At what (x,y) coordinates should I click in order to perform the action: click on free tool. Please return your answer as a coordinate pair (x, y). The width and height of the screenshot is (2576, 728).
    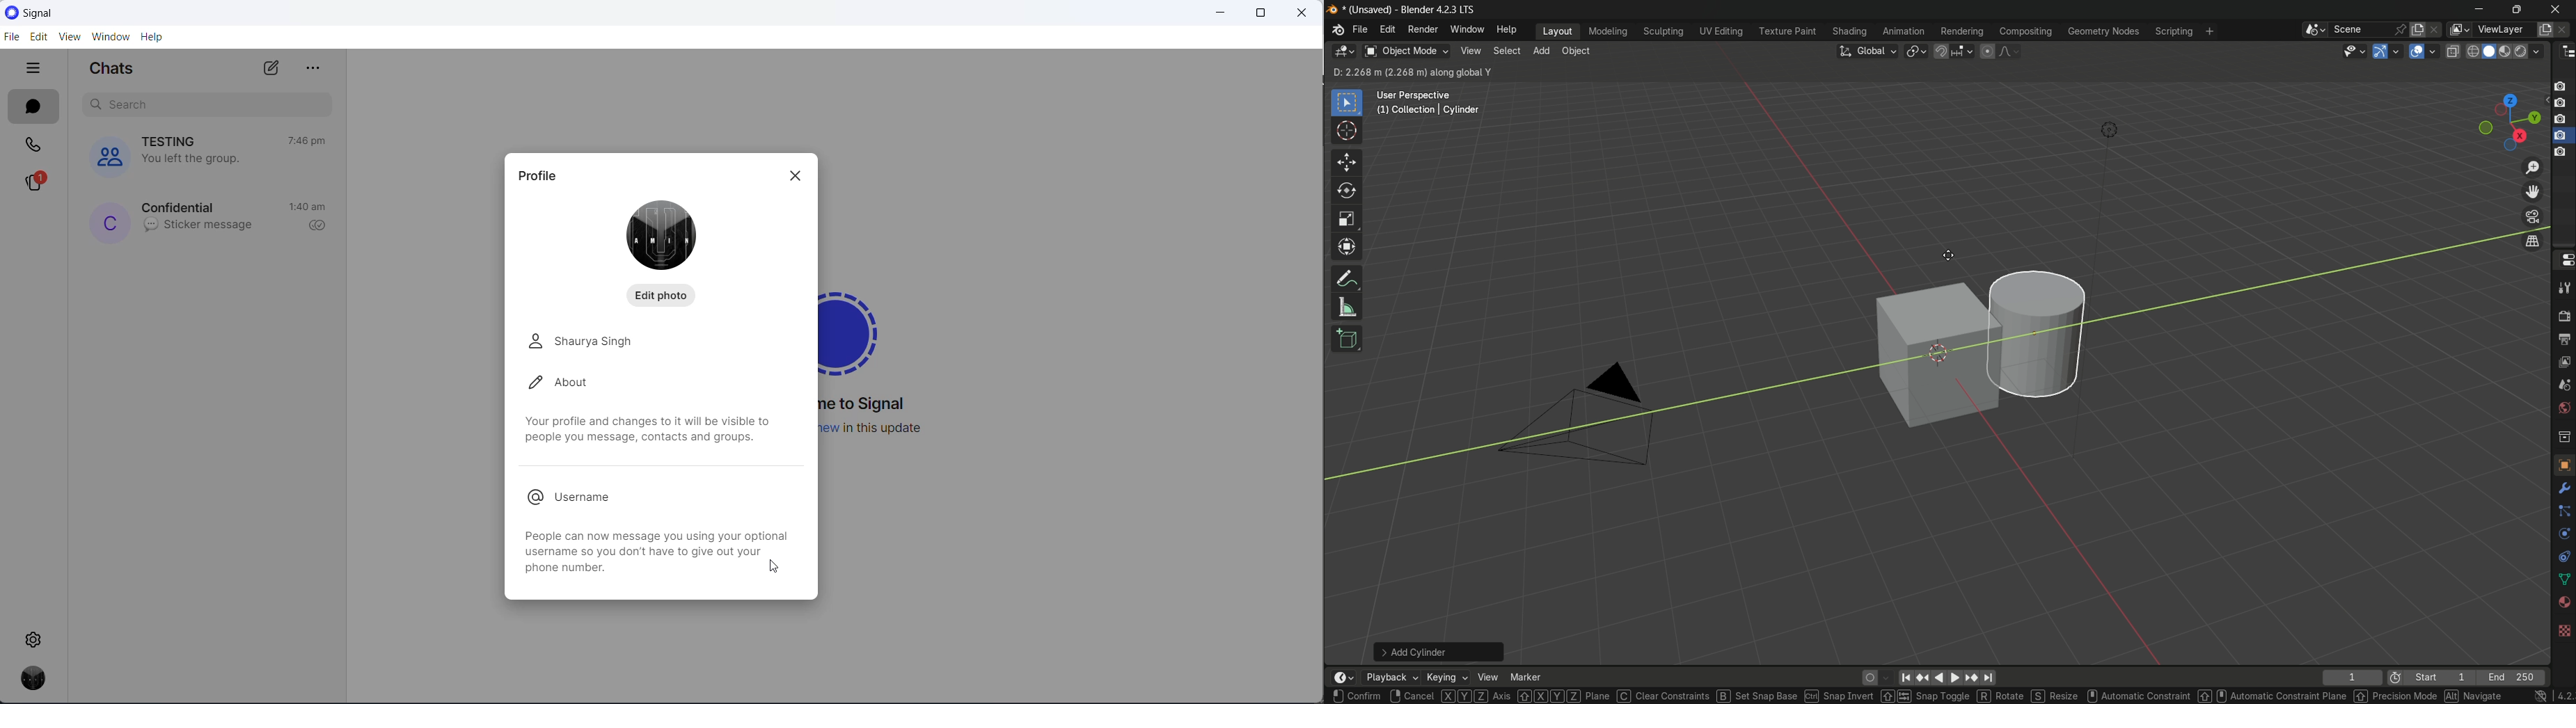
    Looking at the image, I should click on (2561, 555).